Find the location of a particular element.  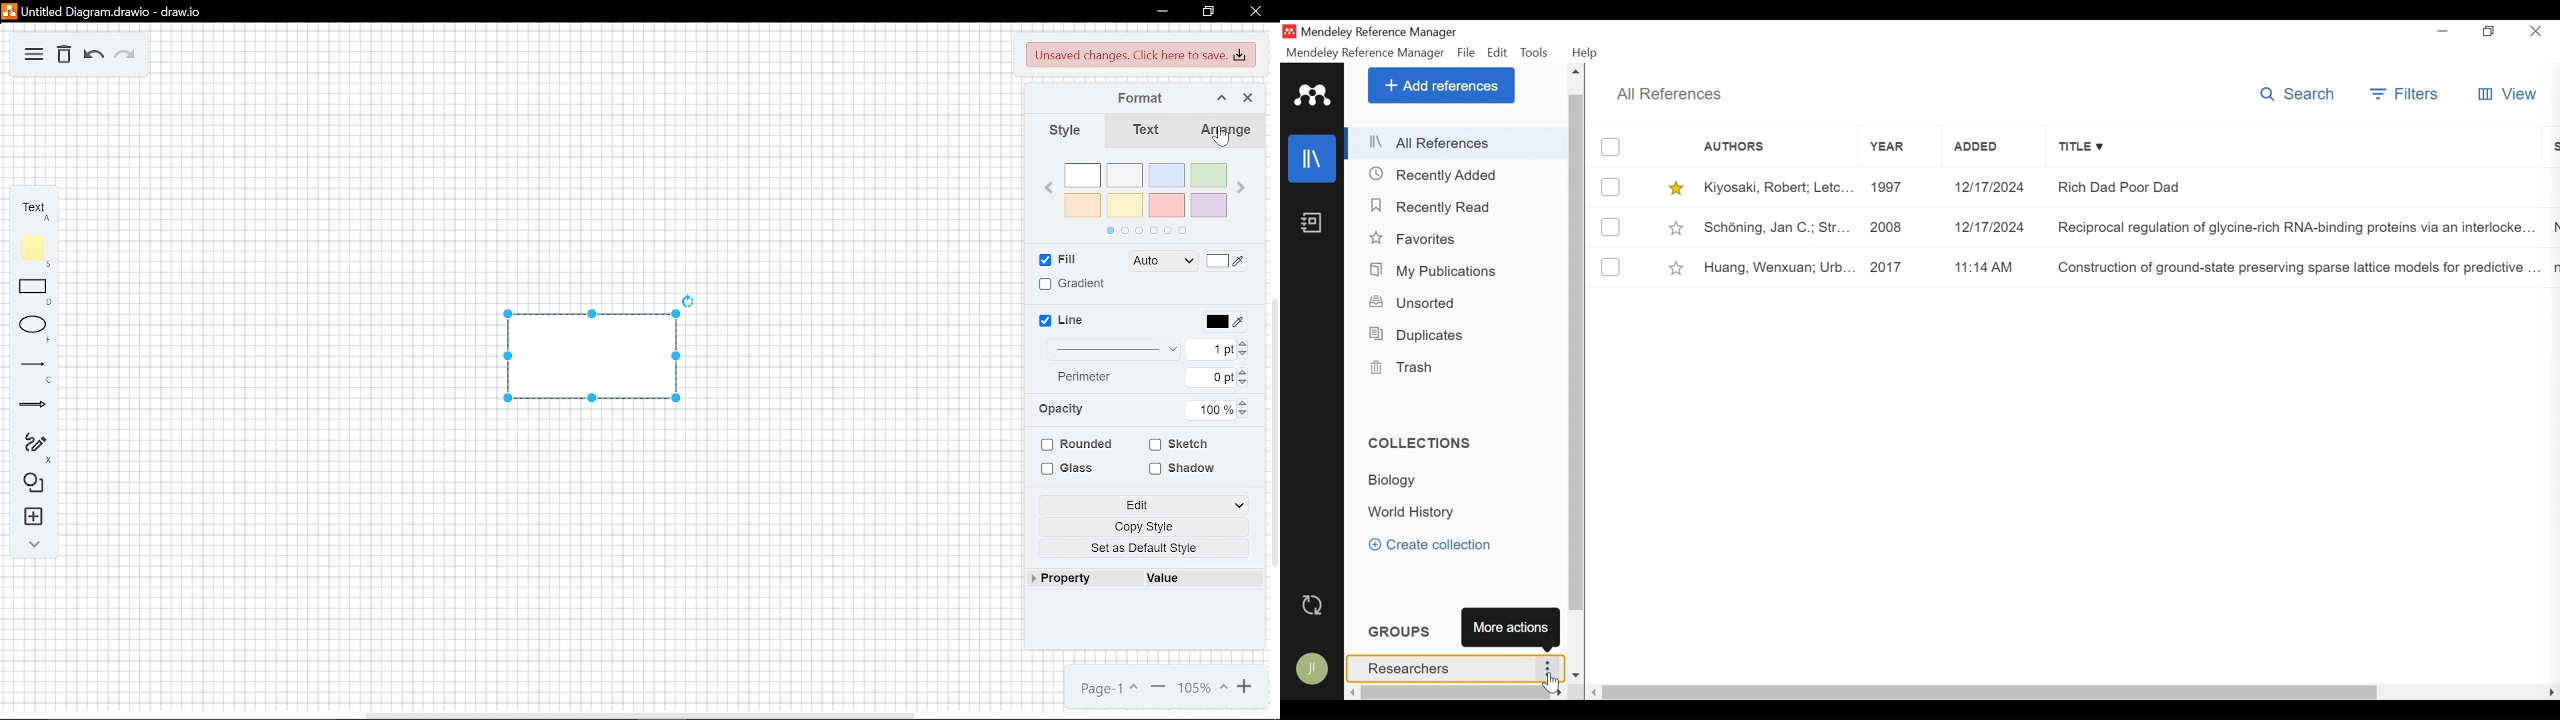

(un)select is located at coordinates (1611, 186).